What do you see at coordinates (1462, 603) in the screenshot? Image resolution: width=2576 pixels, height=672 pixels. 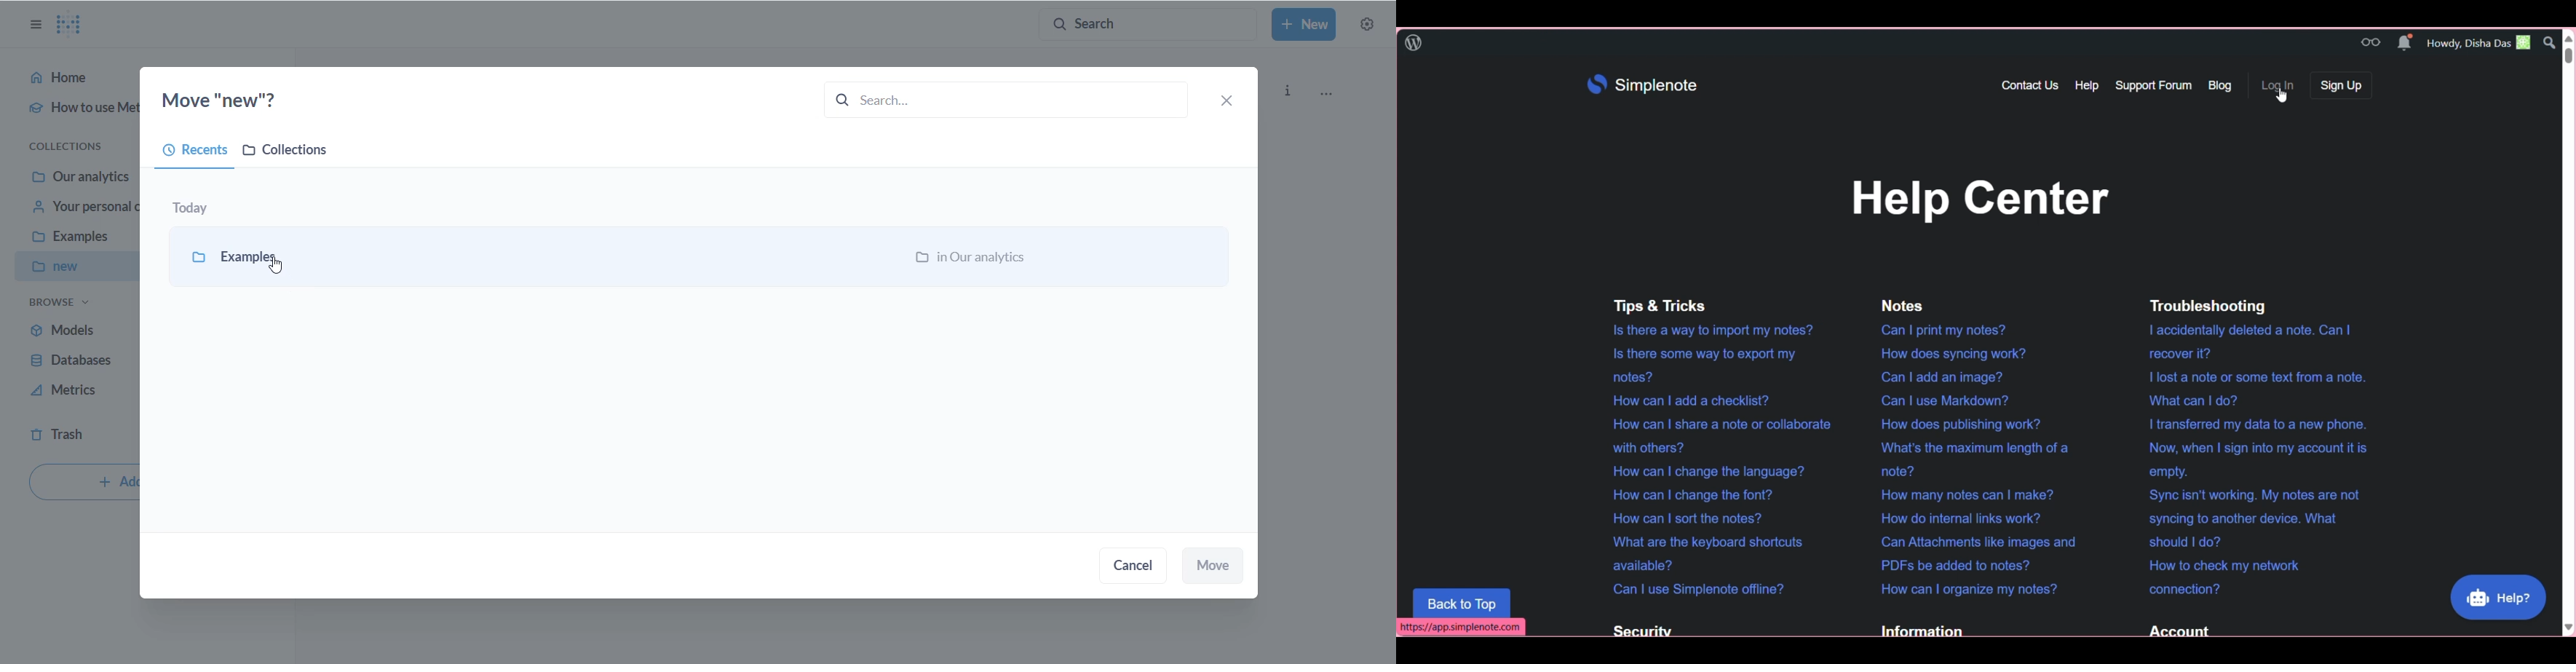 I see `back to top` at bounding box center [1462, 603].